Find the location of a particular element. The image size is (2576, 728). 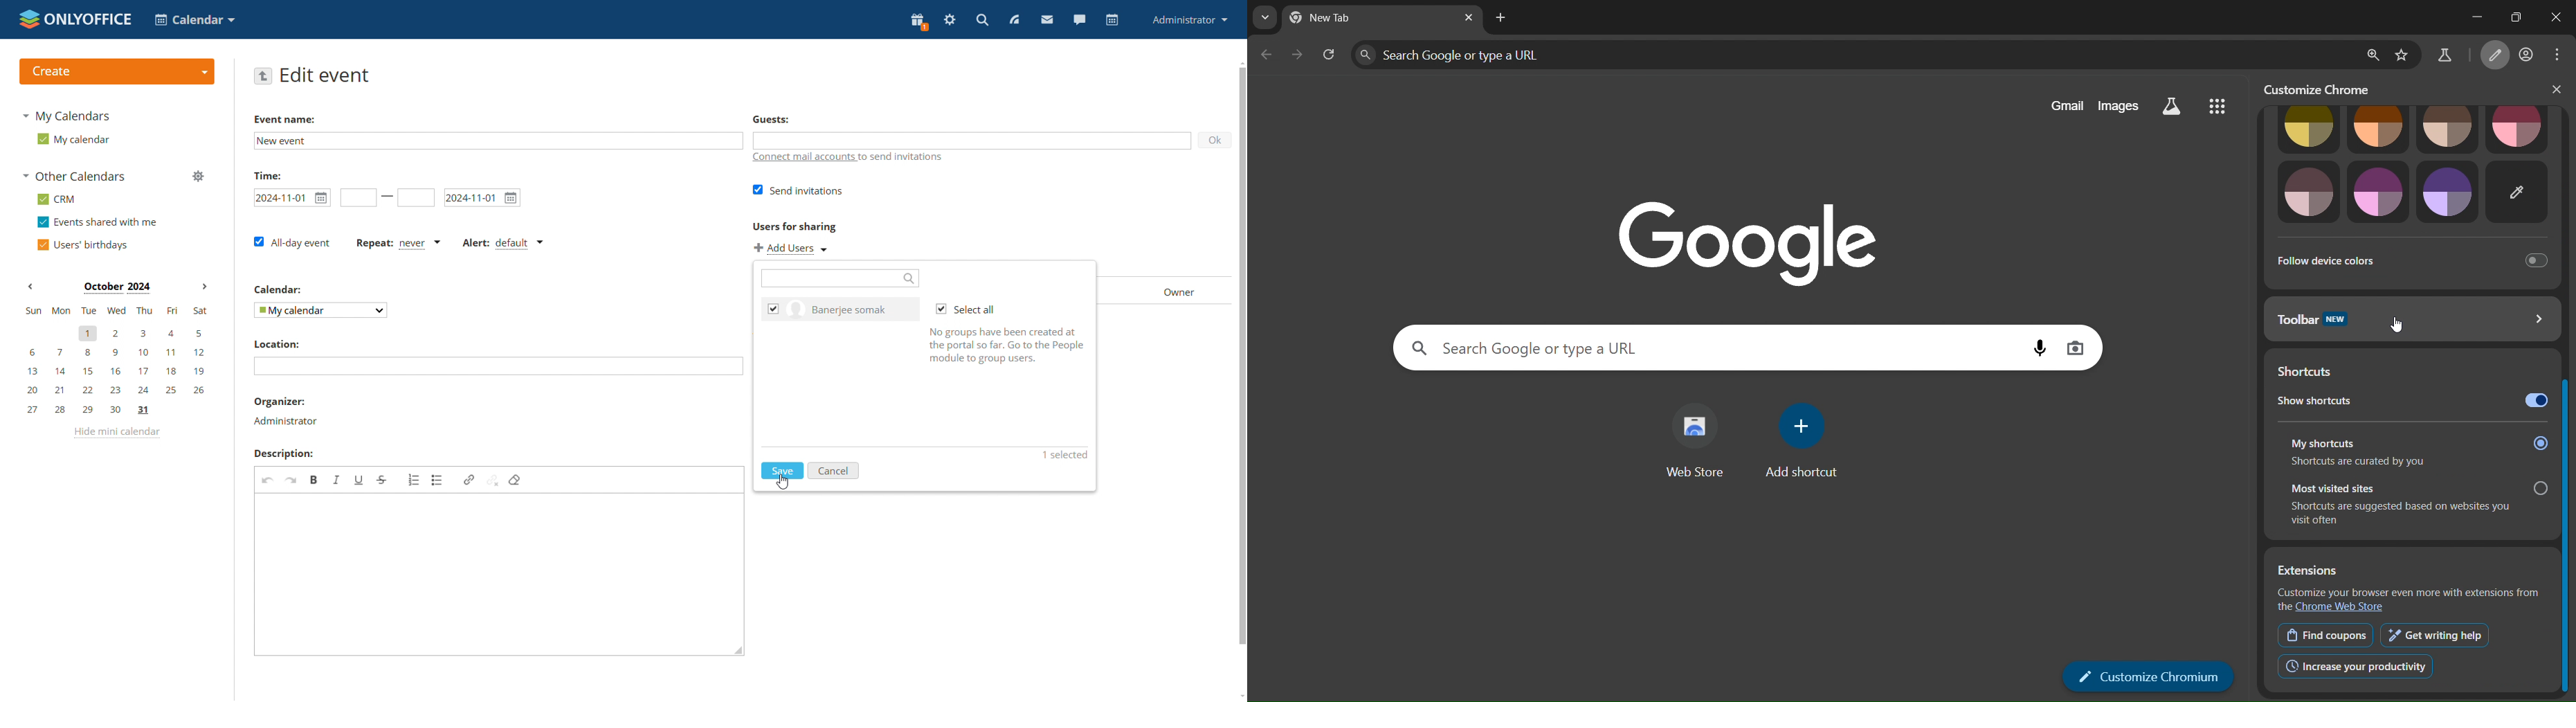

theme is located at coordinates (2518, 128).